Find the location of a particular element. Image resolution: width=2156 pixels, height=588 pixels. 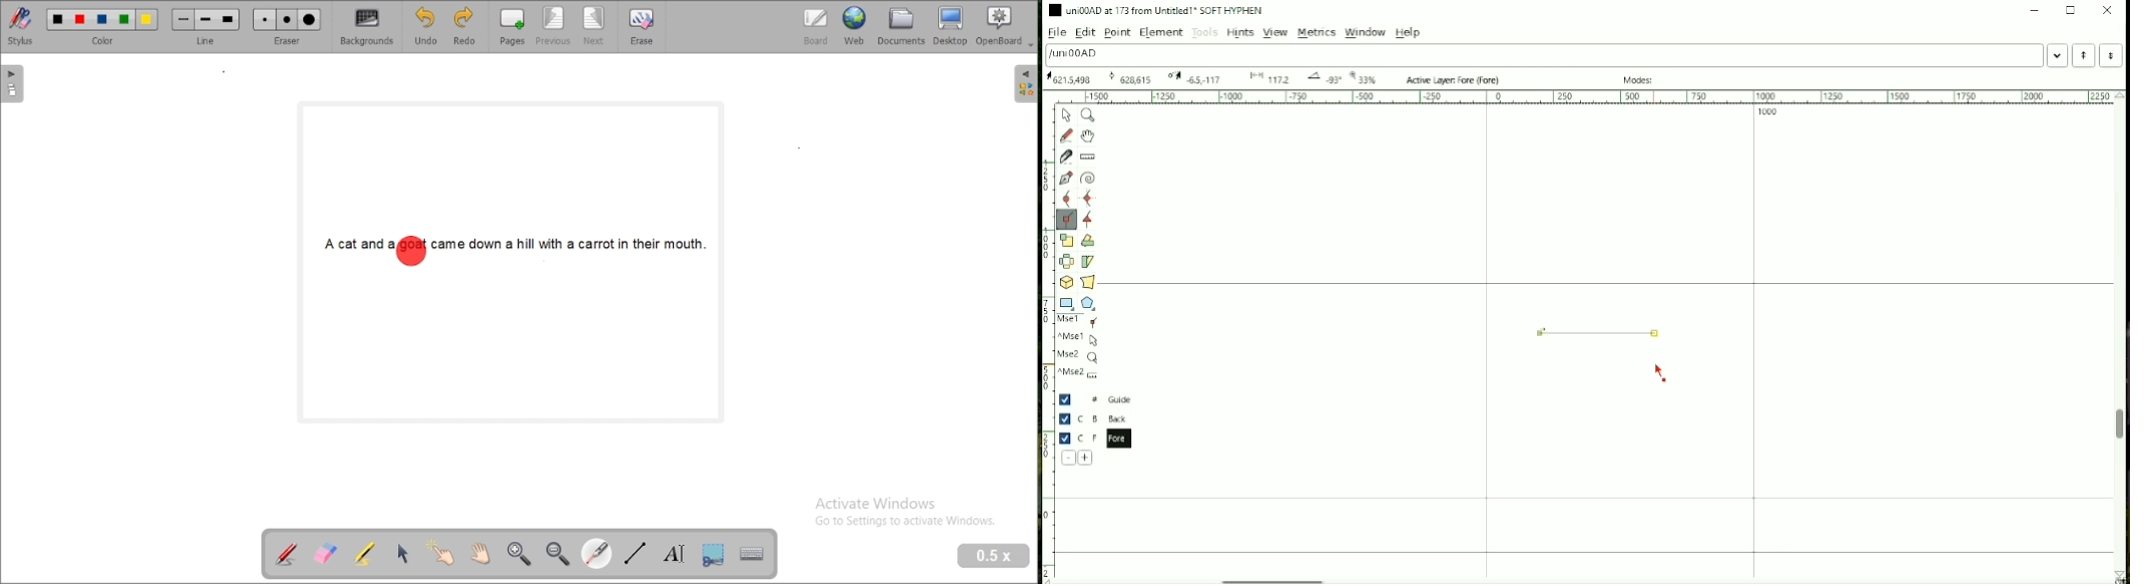

Horizontal scrollbar is located at coordinates (1278, 578).